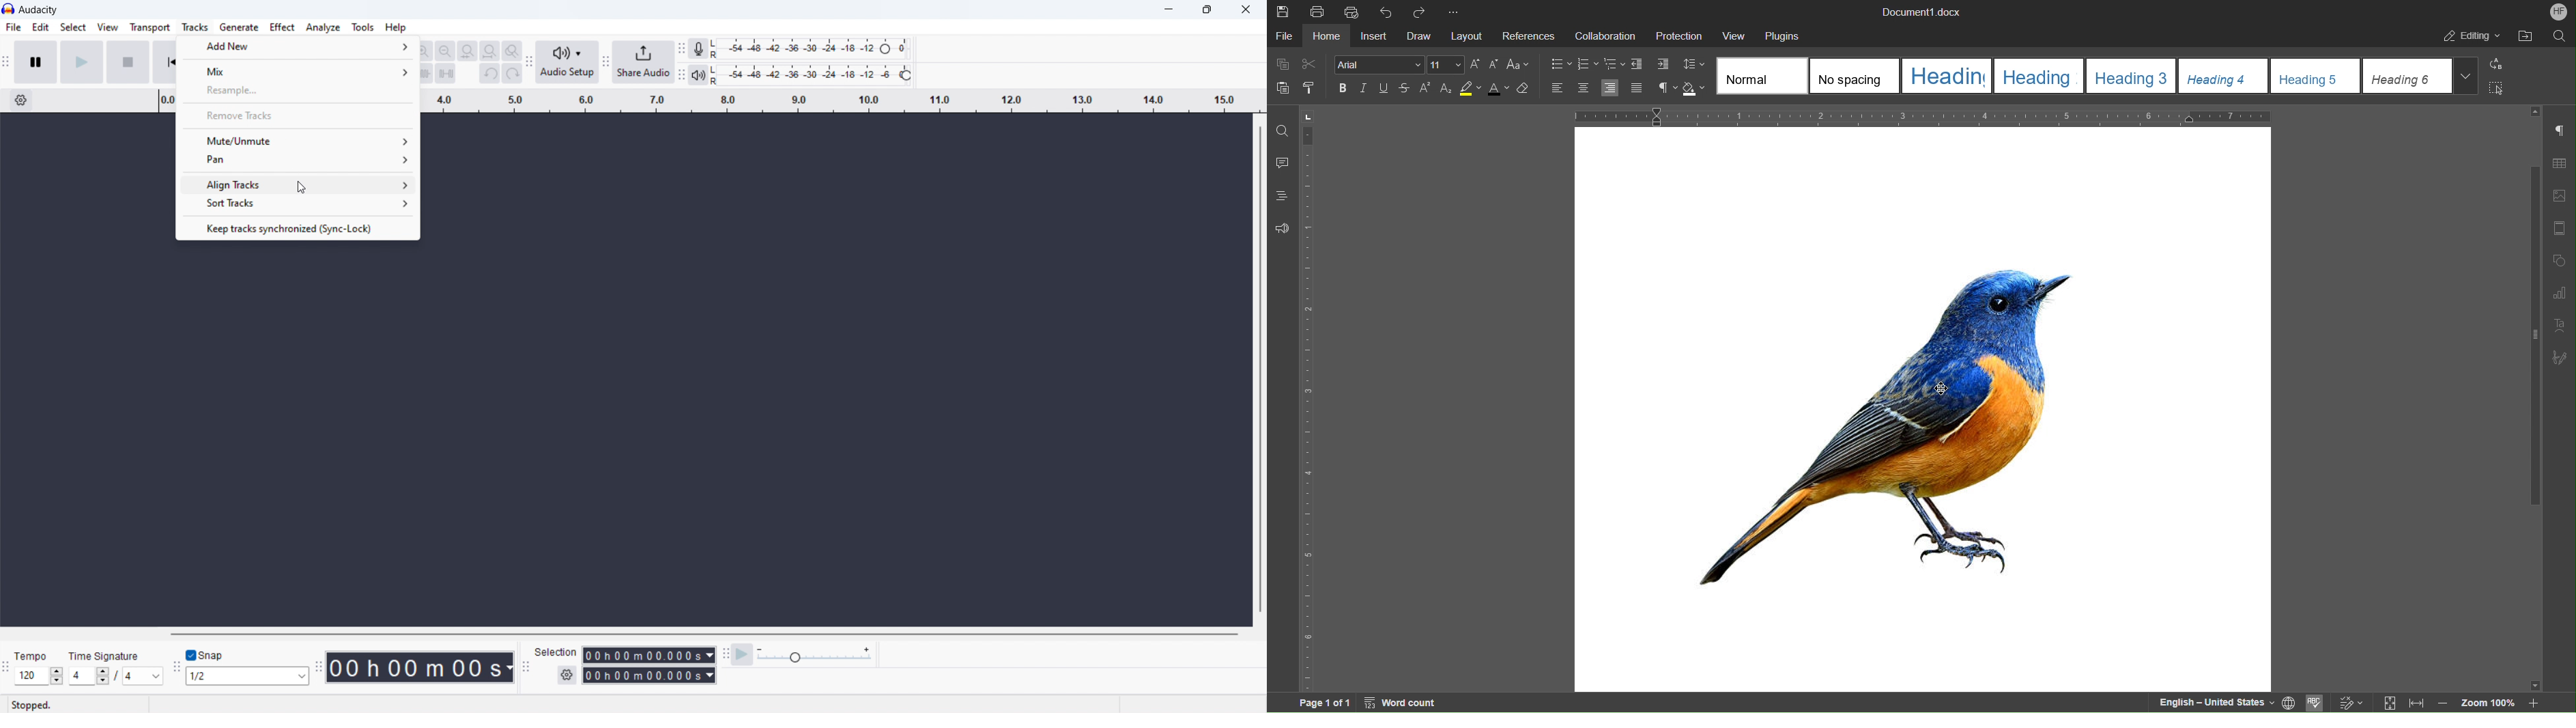 This screenshot has width=2576, height=728. I want to click on Layout, so click(1467, 38).